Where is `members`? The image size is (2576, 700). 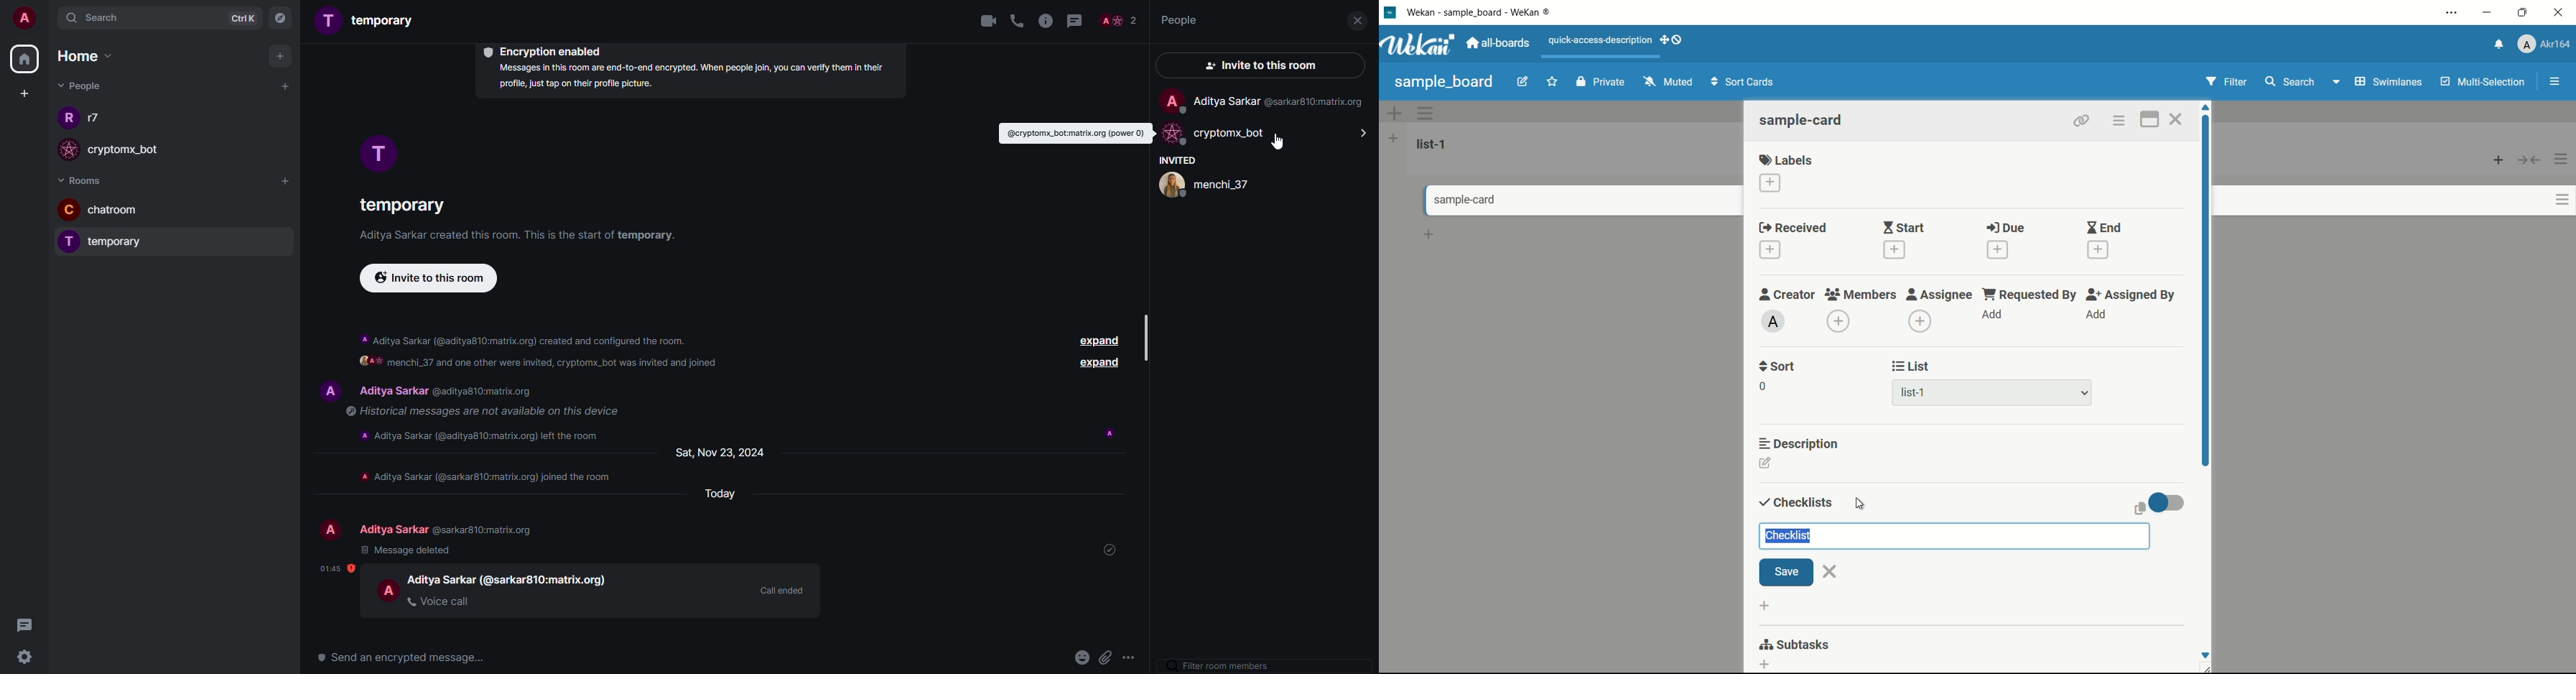
members is located at coordinates (1860, 295).